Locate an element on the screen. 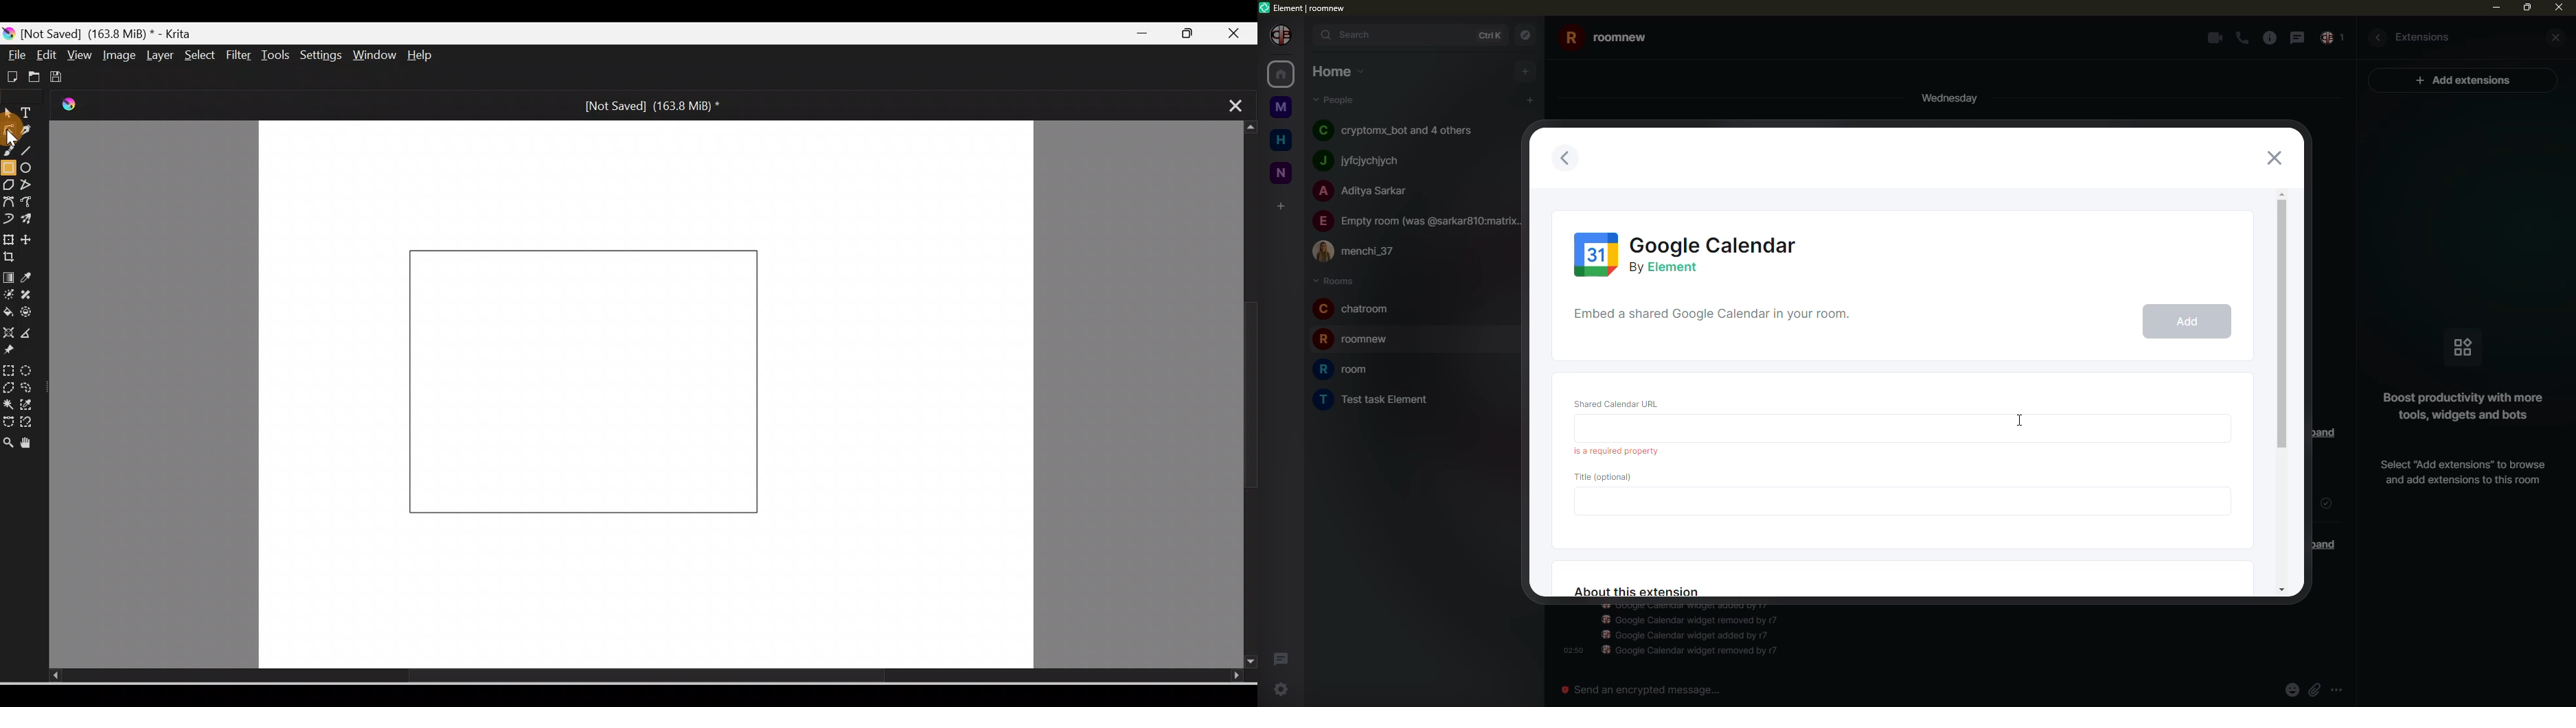 The height and width of the screenshot is (728, 2576). required is located at coordinates (1618, 450).